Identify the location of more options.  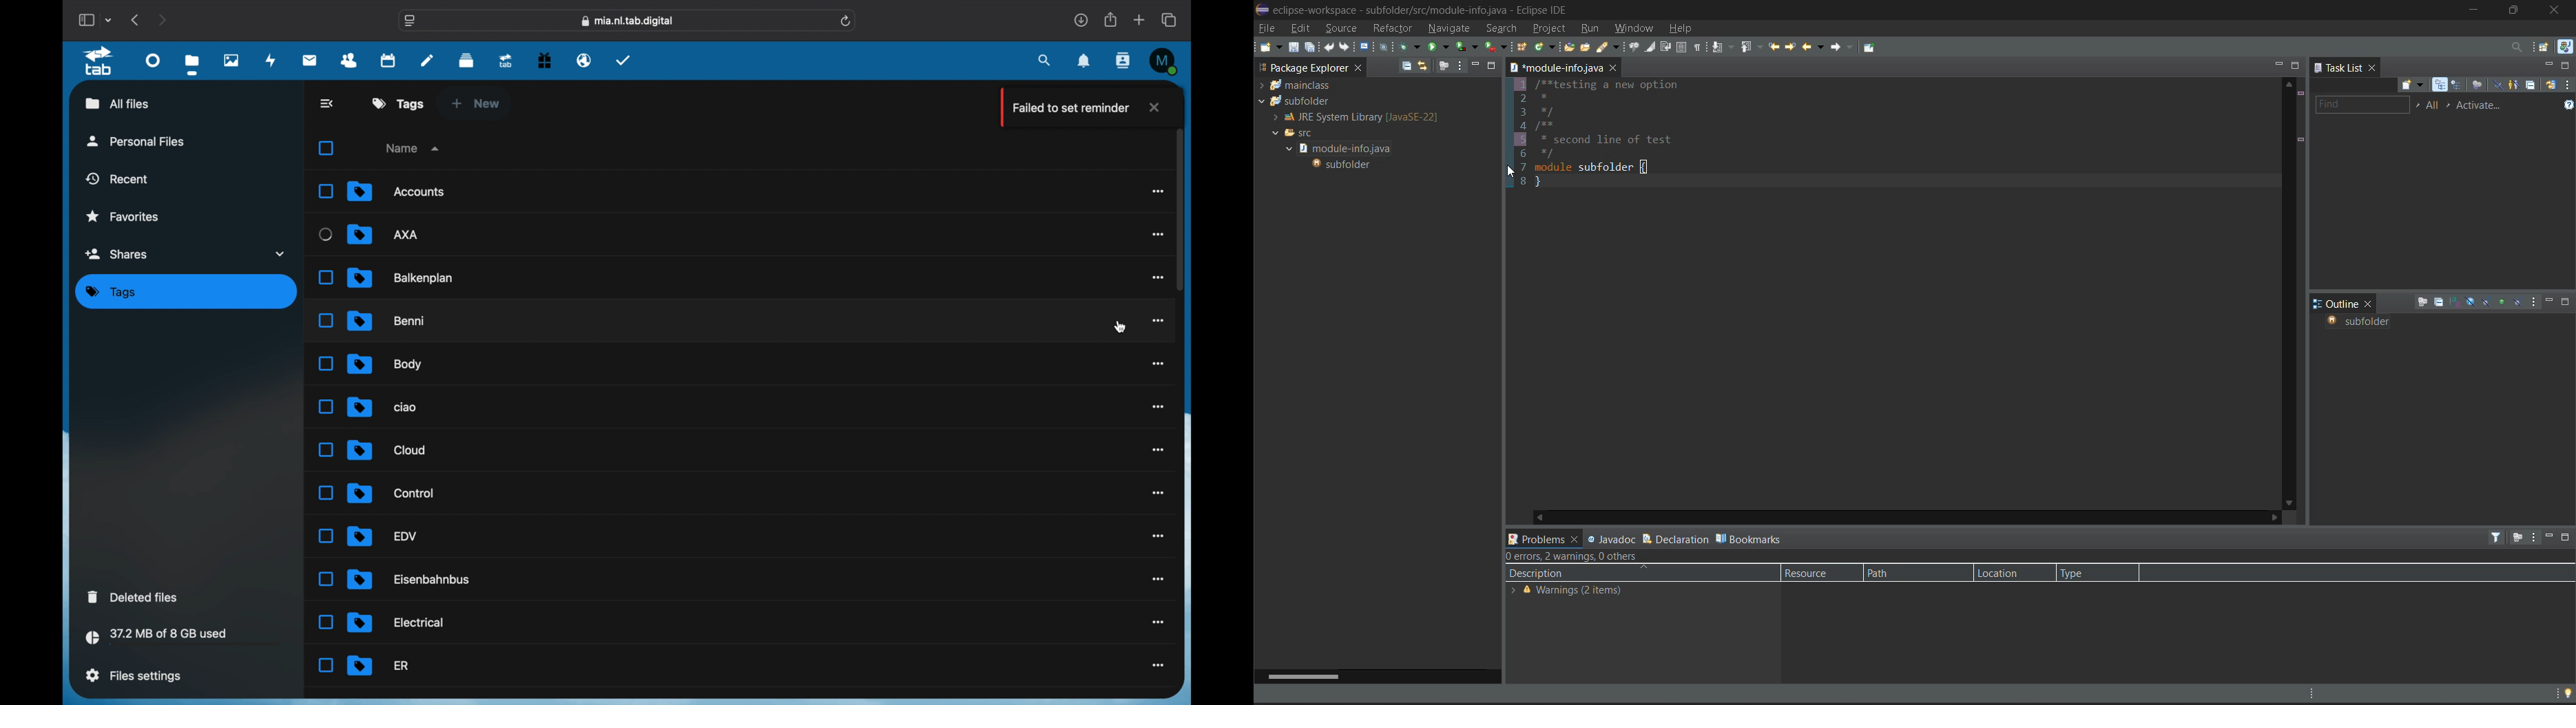
(1157, 536).